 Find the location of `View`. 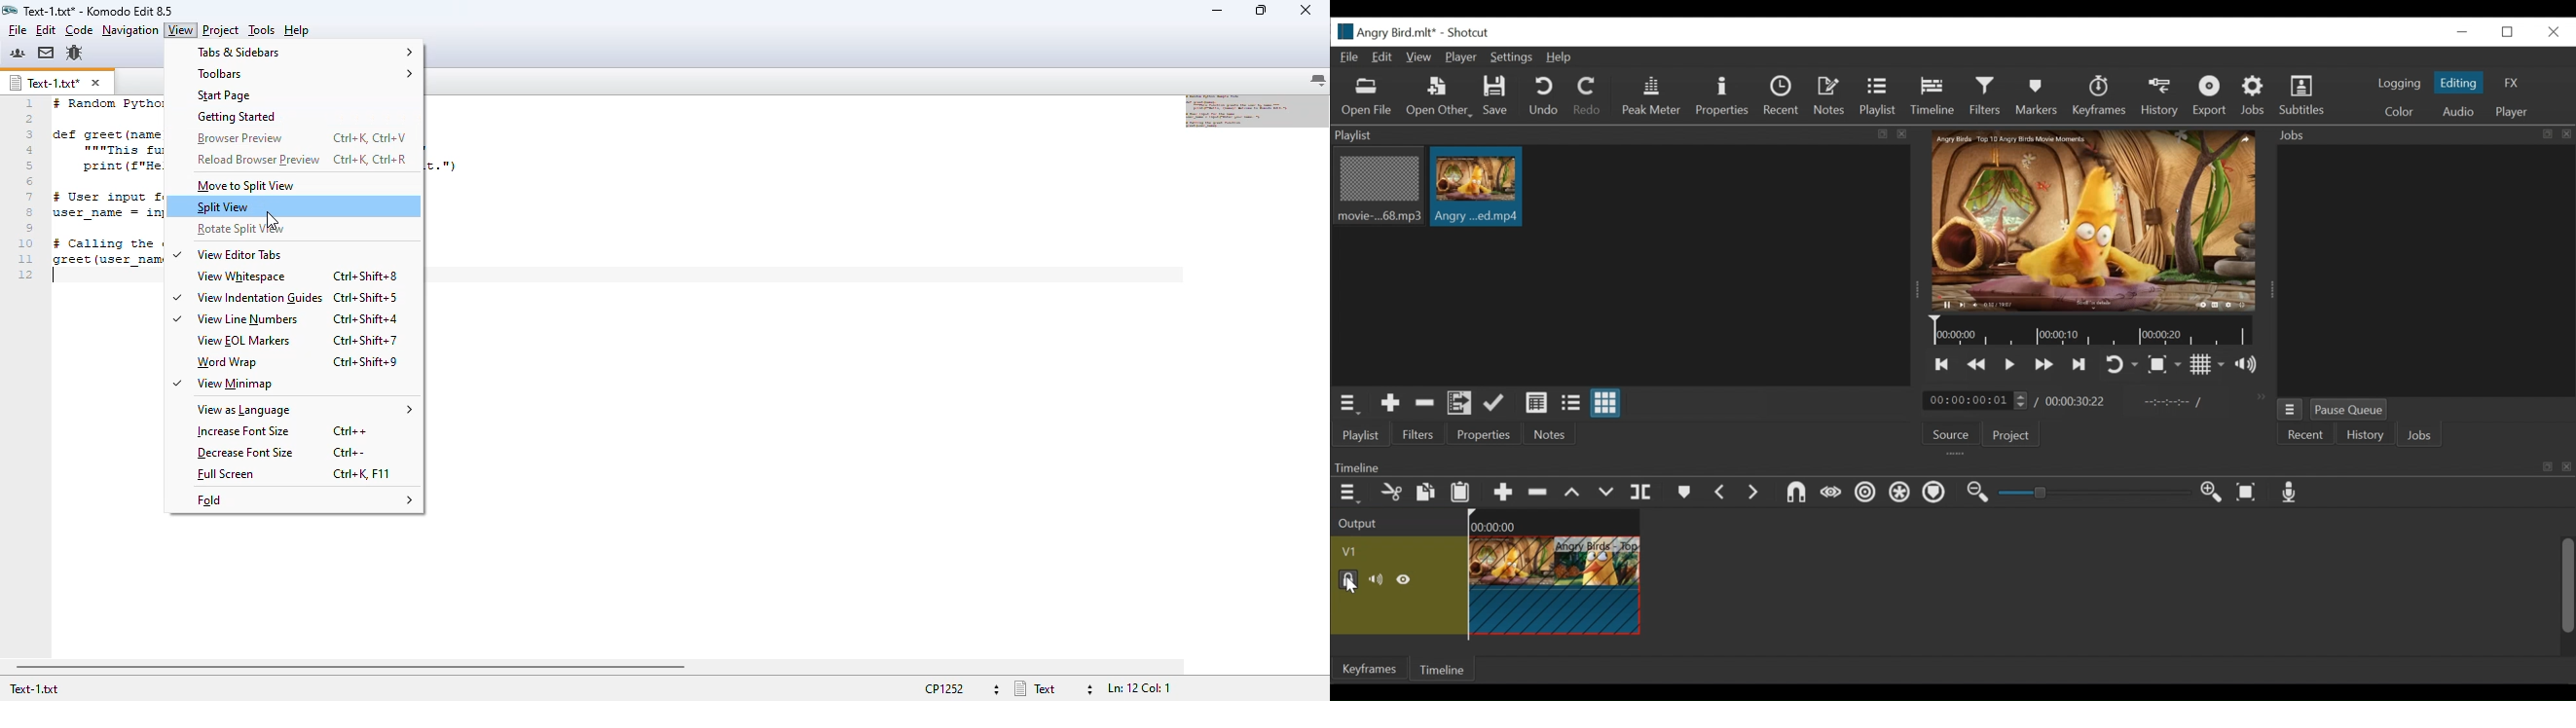

View is located at coordinates (1420, 58).